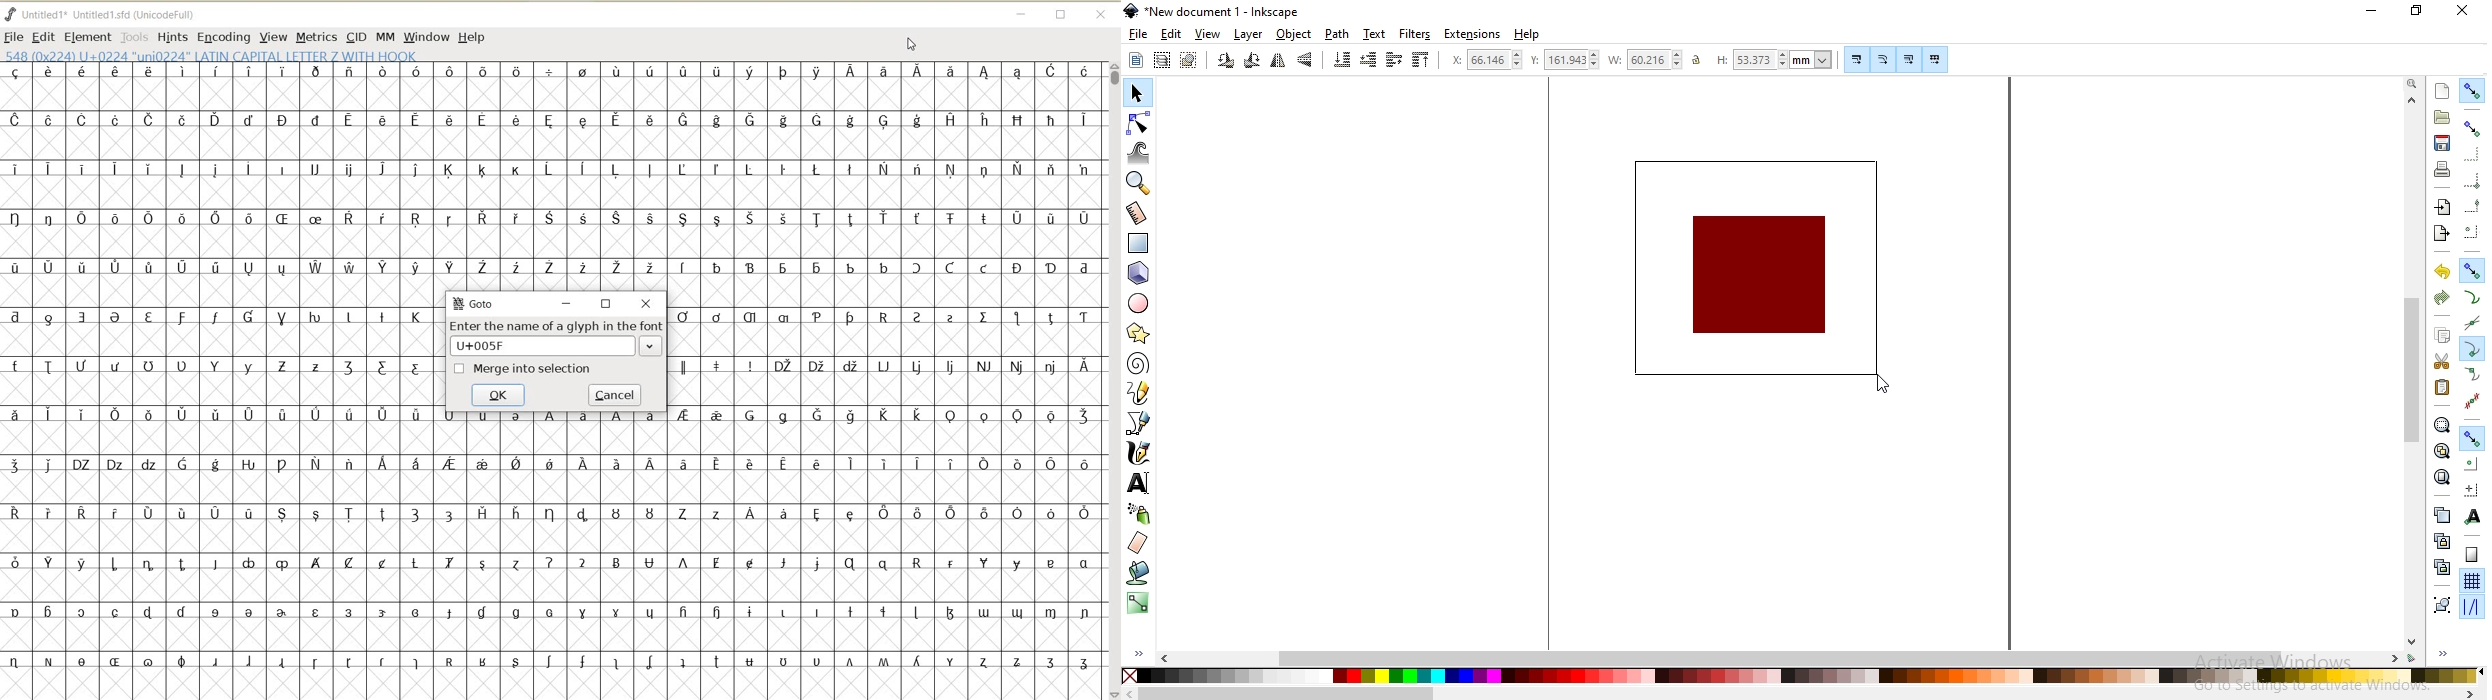 This screenshot has width=2492, height=700. Describe the element at coordinates (2415, 9) in the screenshot. I see `restore down` at that location.